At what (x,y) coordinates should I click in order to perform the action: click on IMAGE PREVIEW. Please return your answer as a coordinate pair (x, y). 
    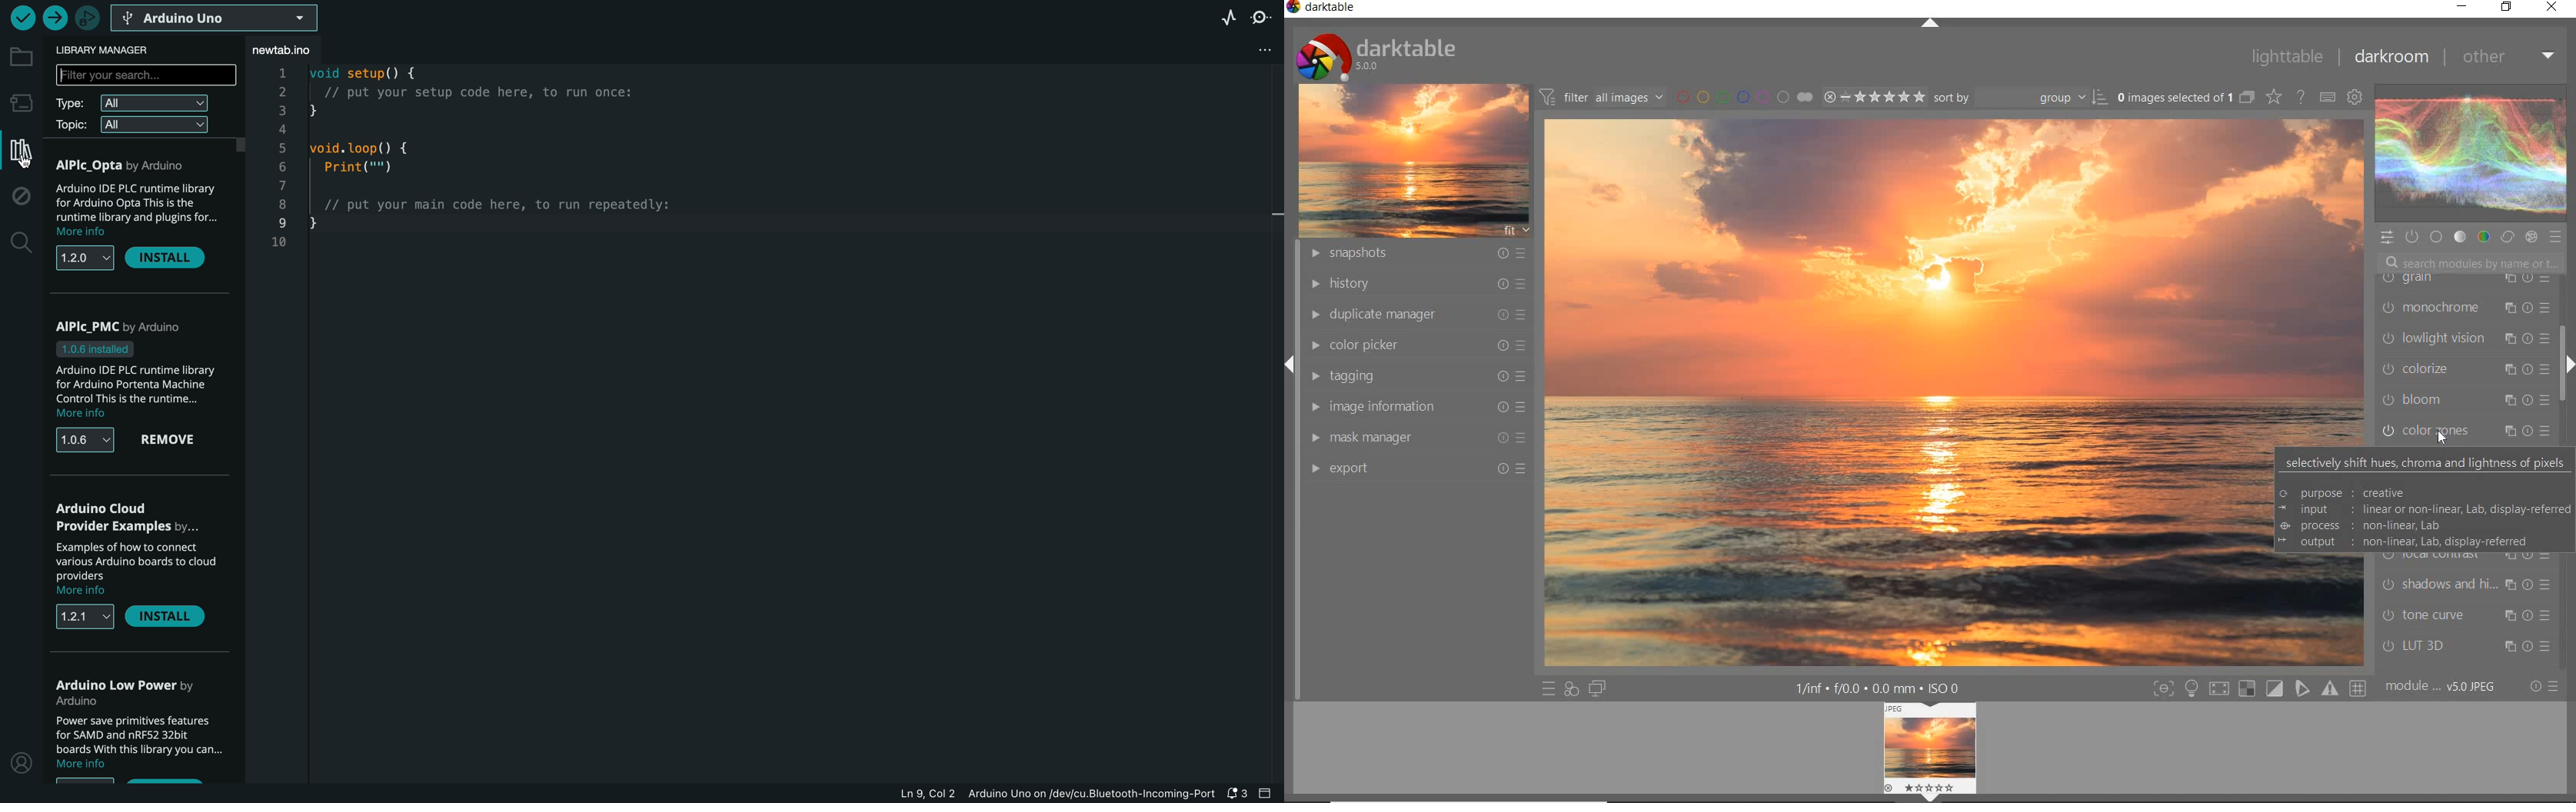
    Looking at the image, I should click on (1930, 753).